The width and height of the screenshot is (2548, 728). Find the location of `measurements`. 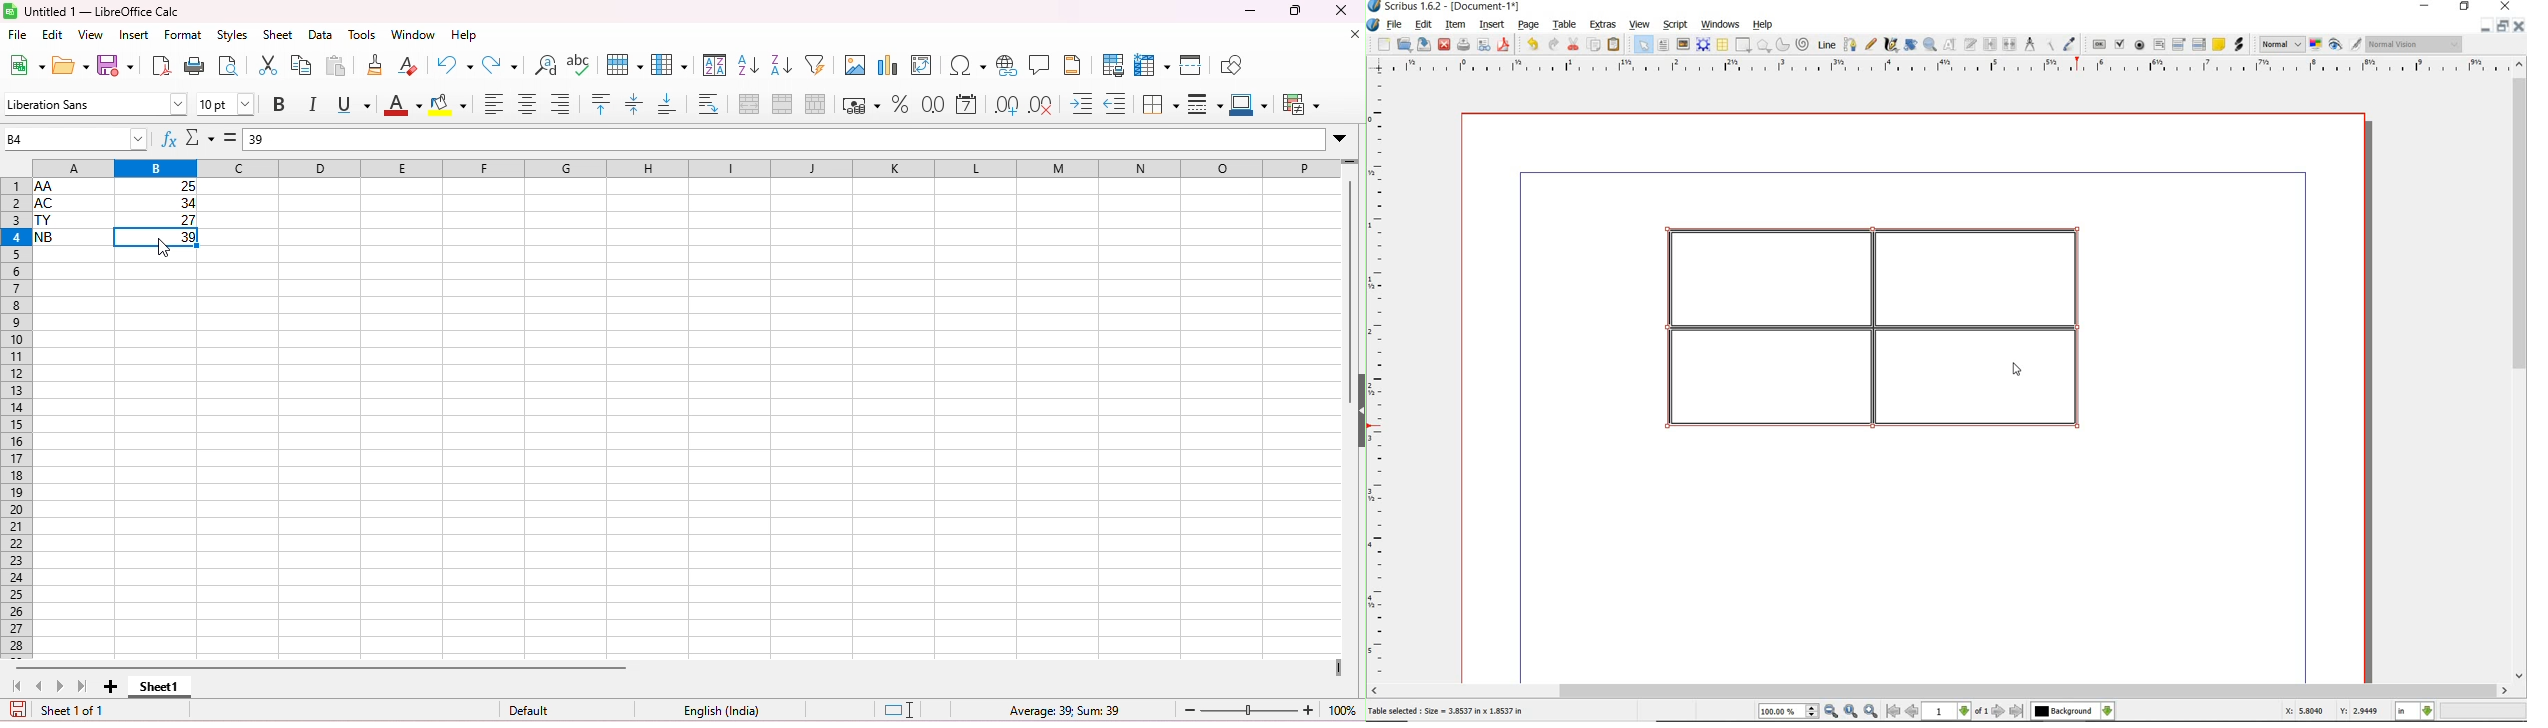

measurements is located at coordinates (2031, 44).